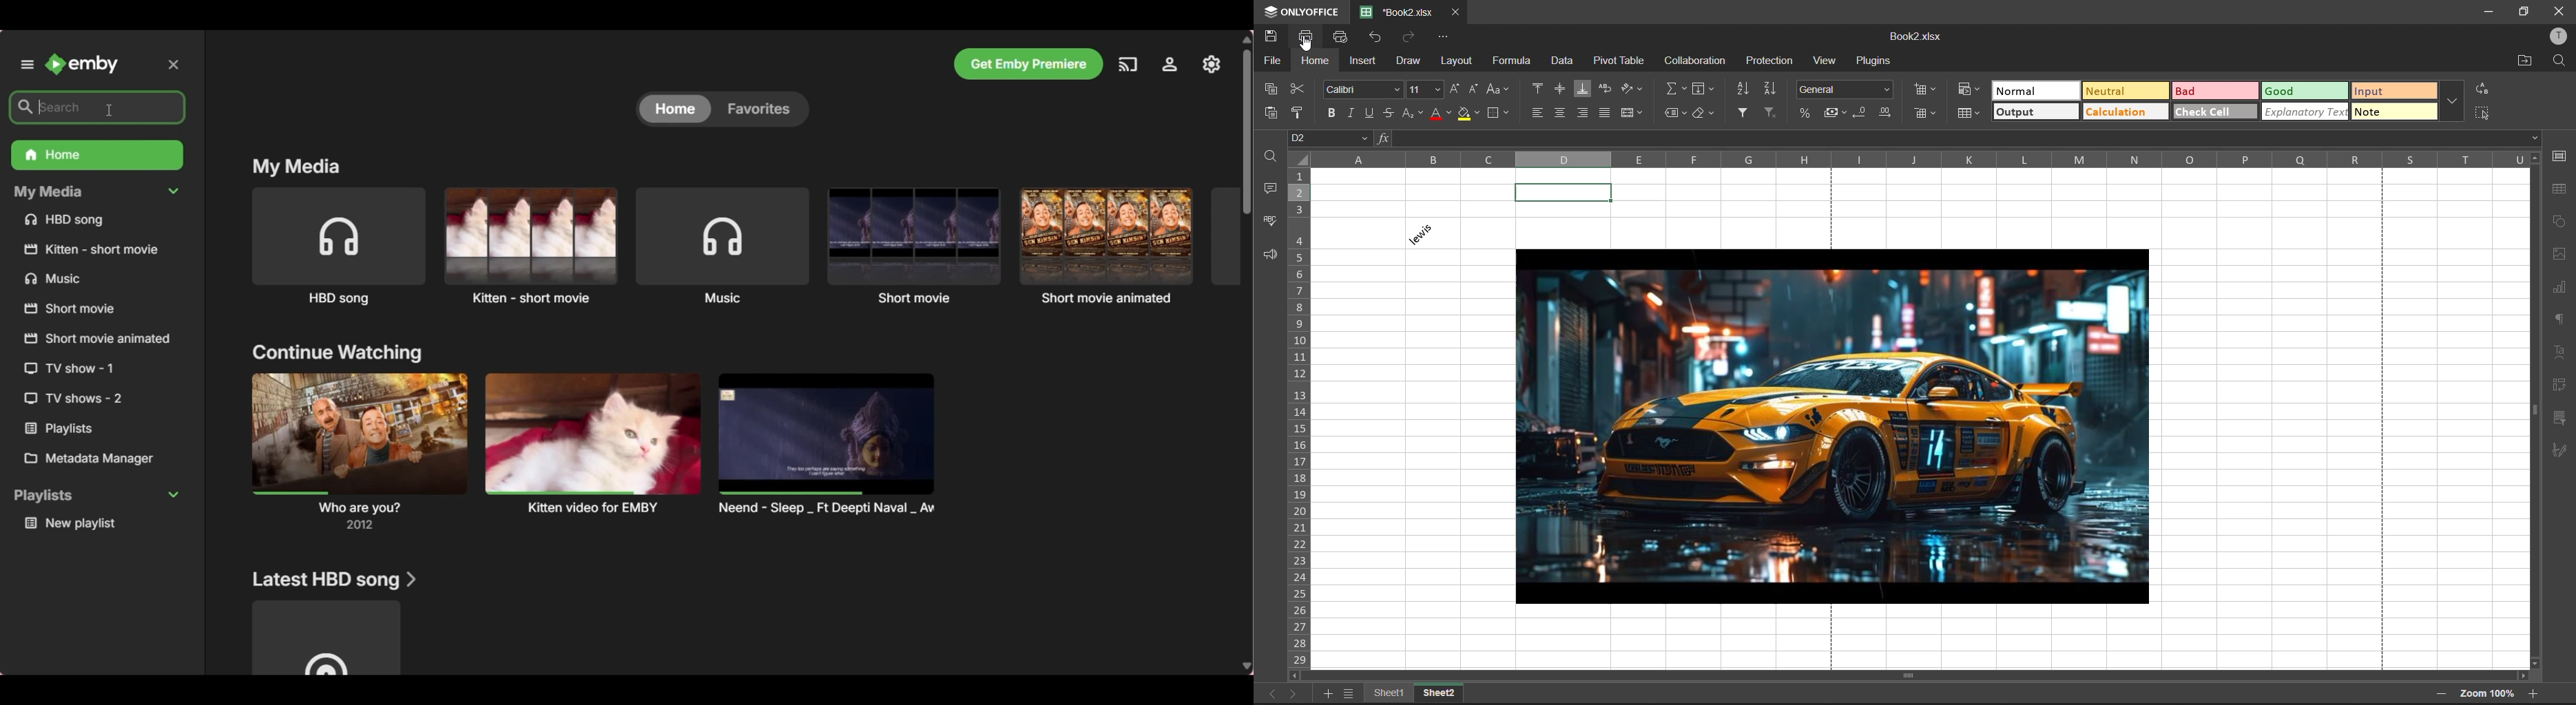 The image size is (2576, 728). Describe the element at coordinates (2522, 12) in the screenshot. I see `maximize` at that location.